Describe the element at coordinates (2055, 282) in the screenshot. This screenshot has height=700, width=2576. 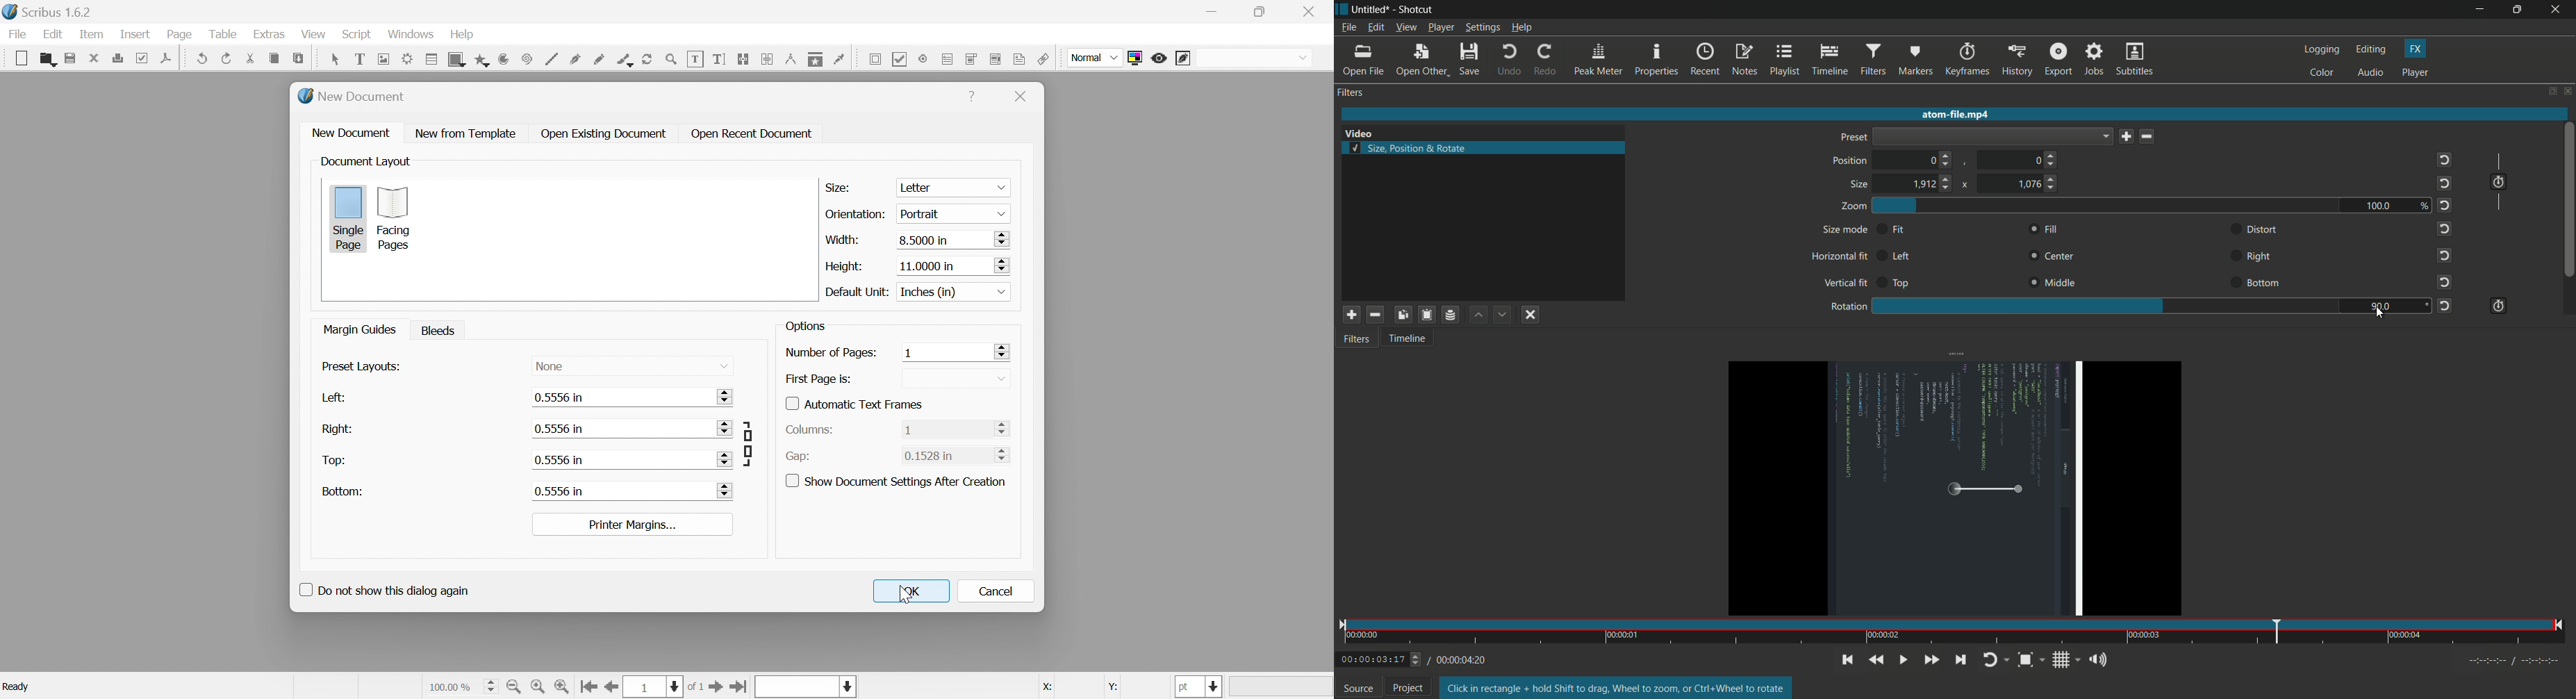
I see `middle` at that location.